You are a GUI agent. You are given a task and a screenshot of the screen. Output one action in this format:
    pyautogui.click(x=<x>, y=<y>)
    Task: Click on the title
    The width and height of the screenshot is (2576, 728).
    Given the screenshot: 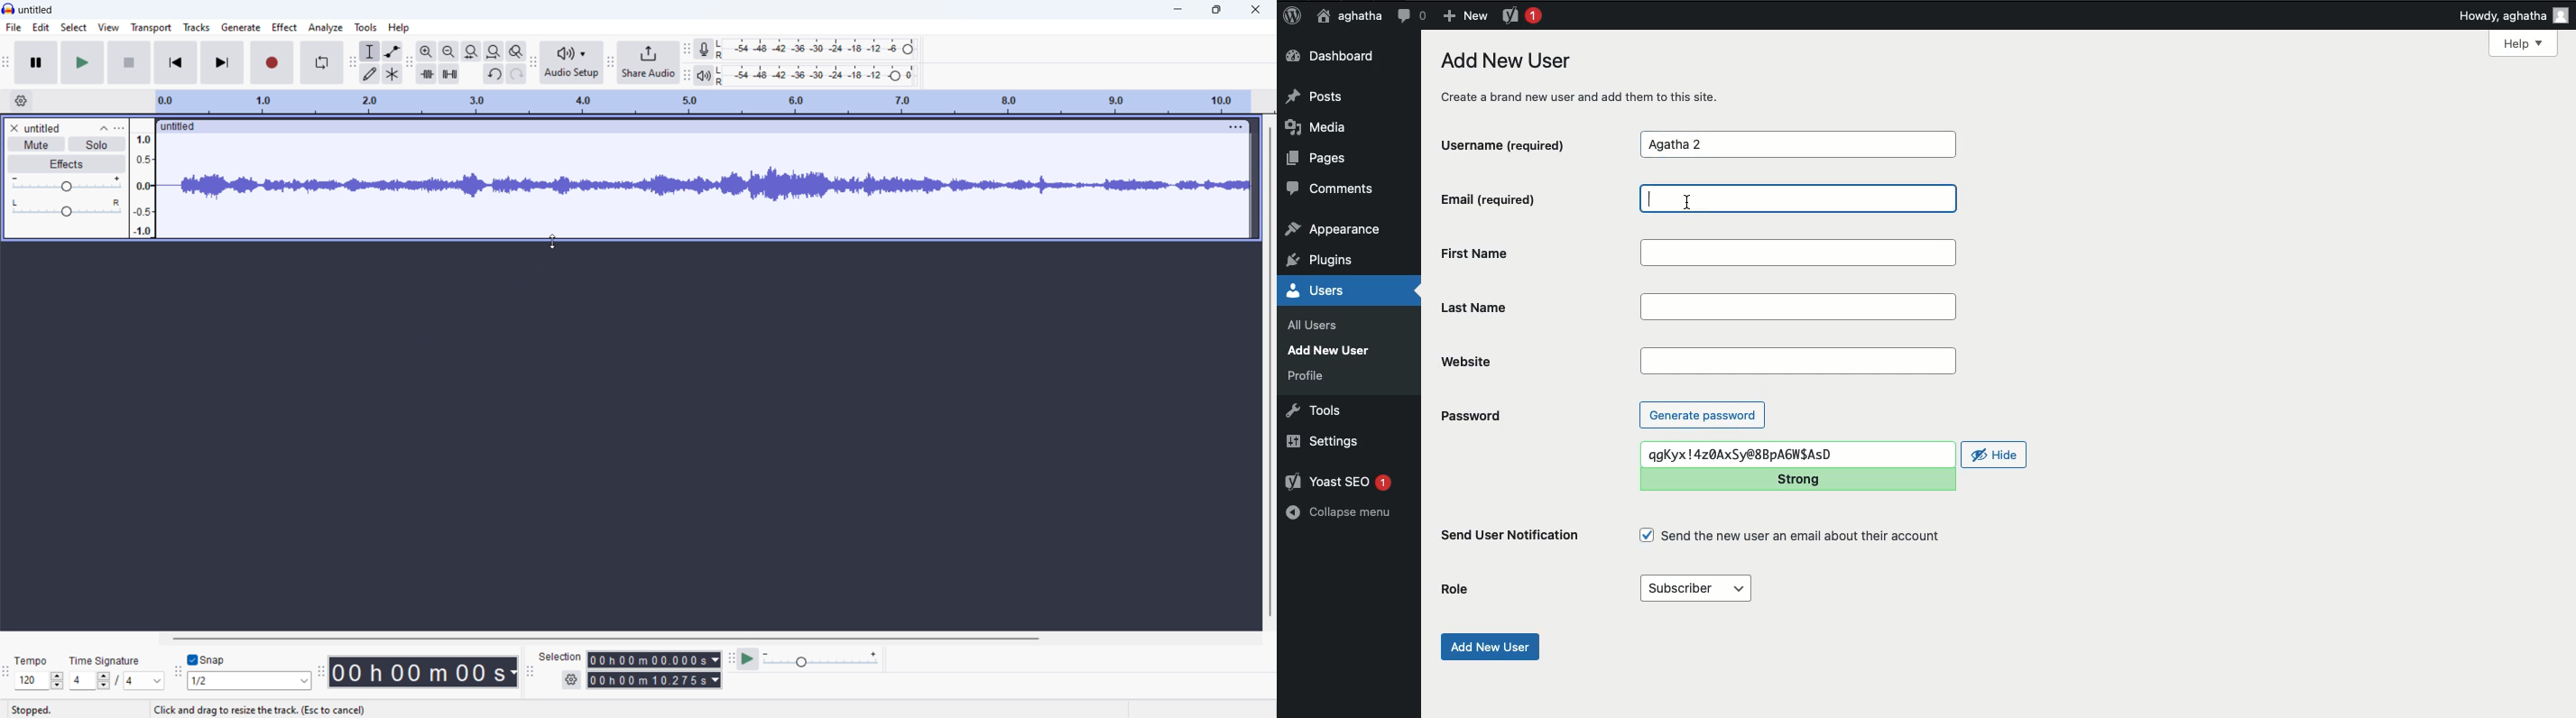 What is the action you would take?
    pyautogui.click(x=35, y=9)
    